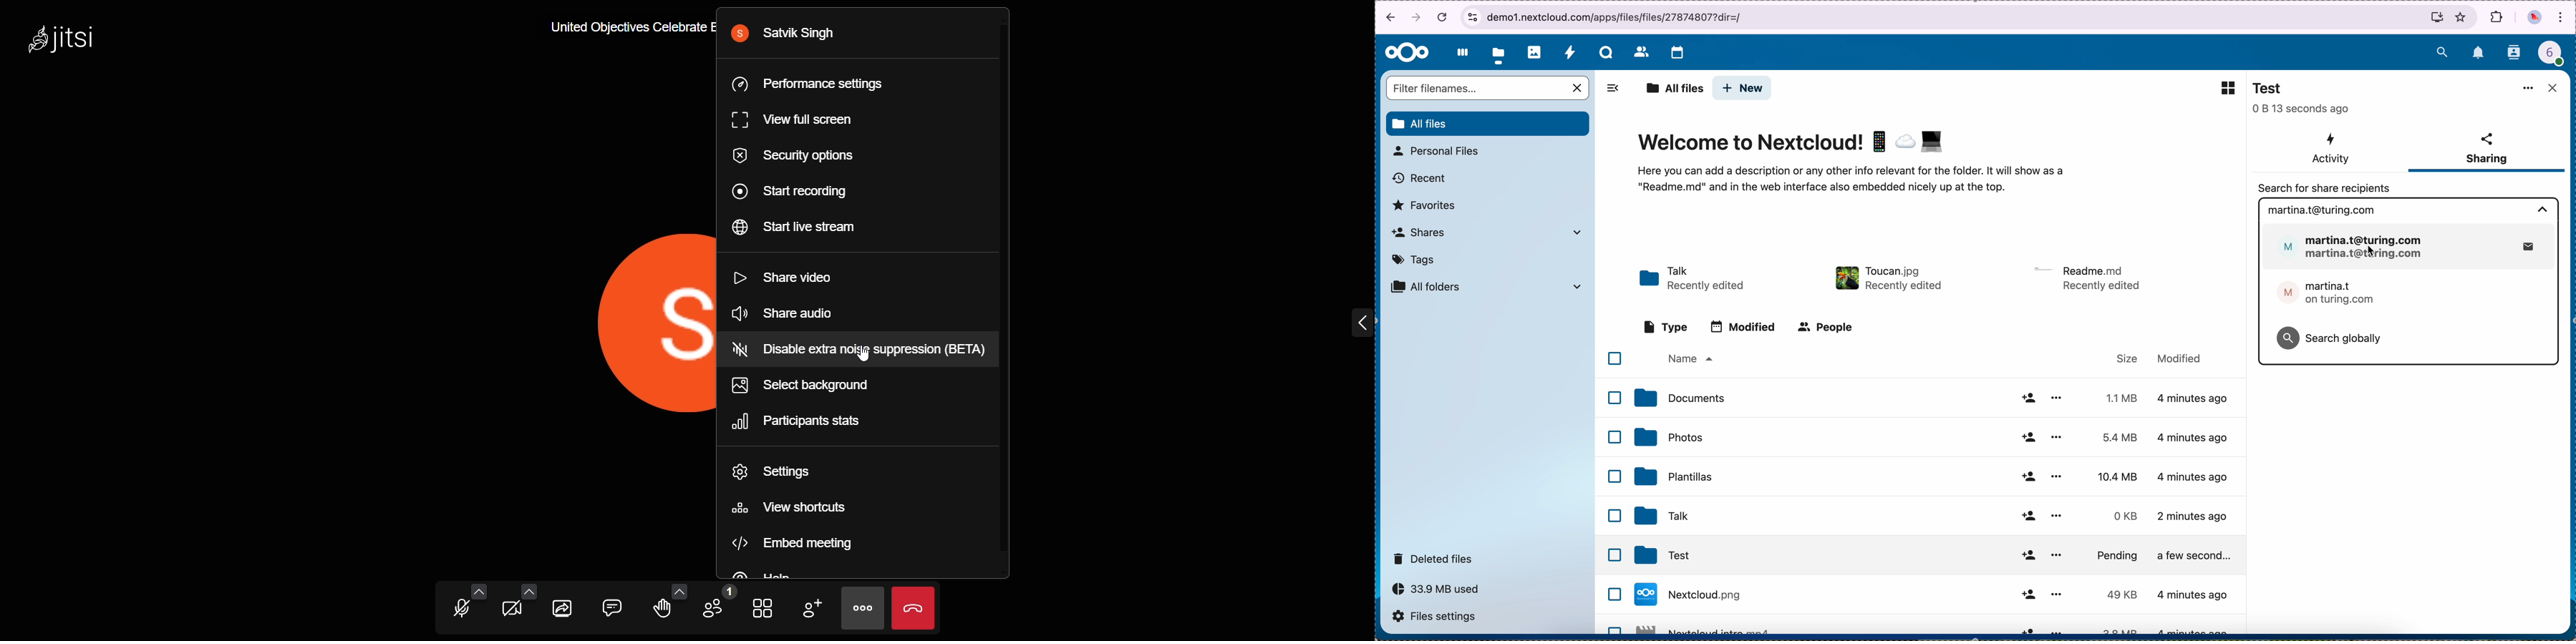 This screenshot has height=644, width=2576. I want to click on hide sidebar, so click(1610, 91).